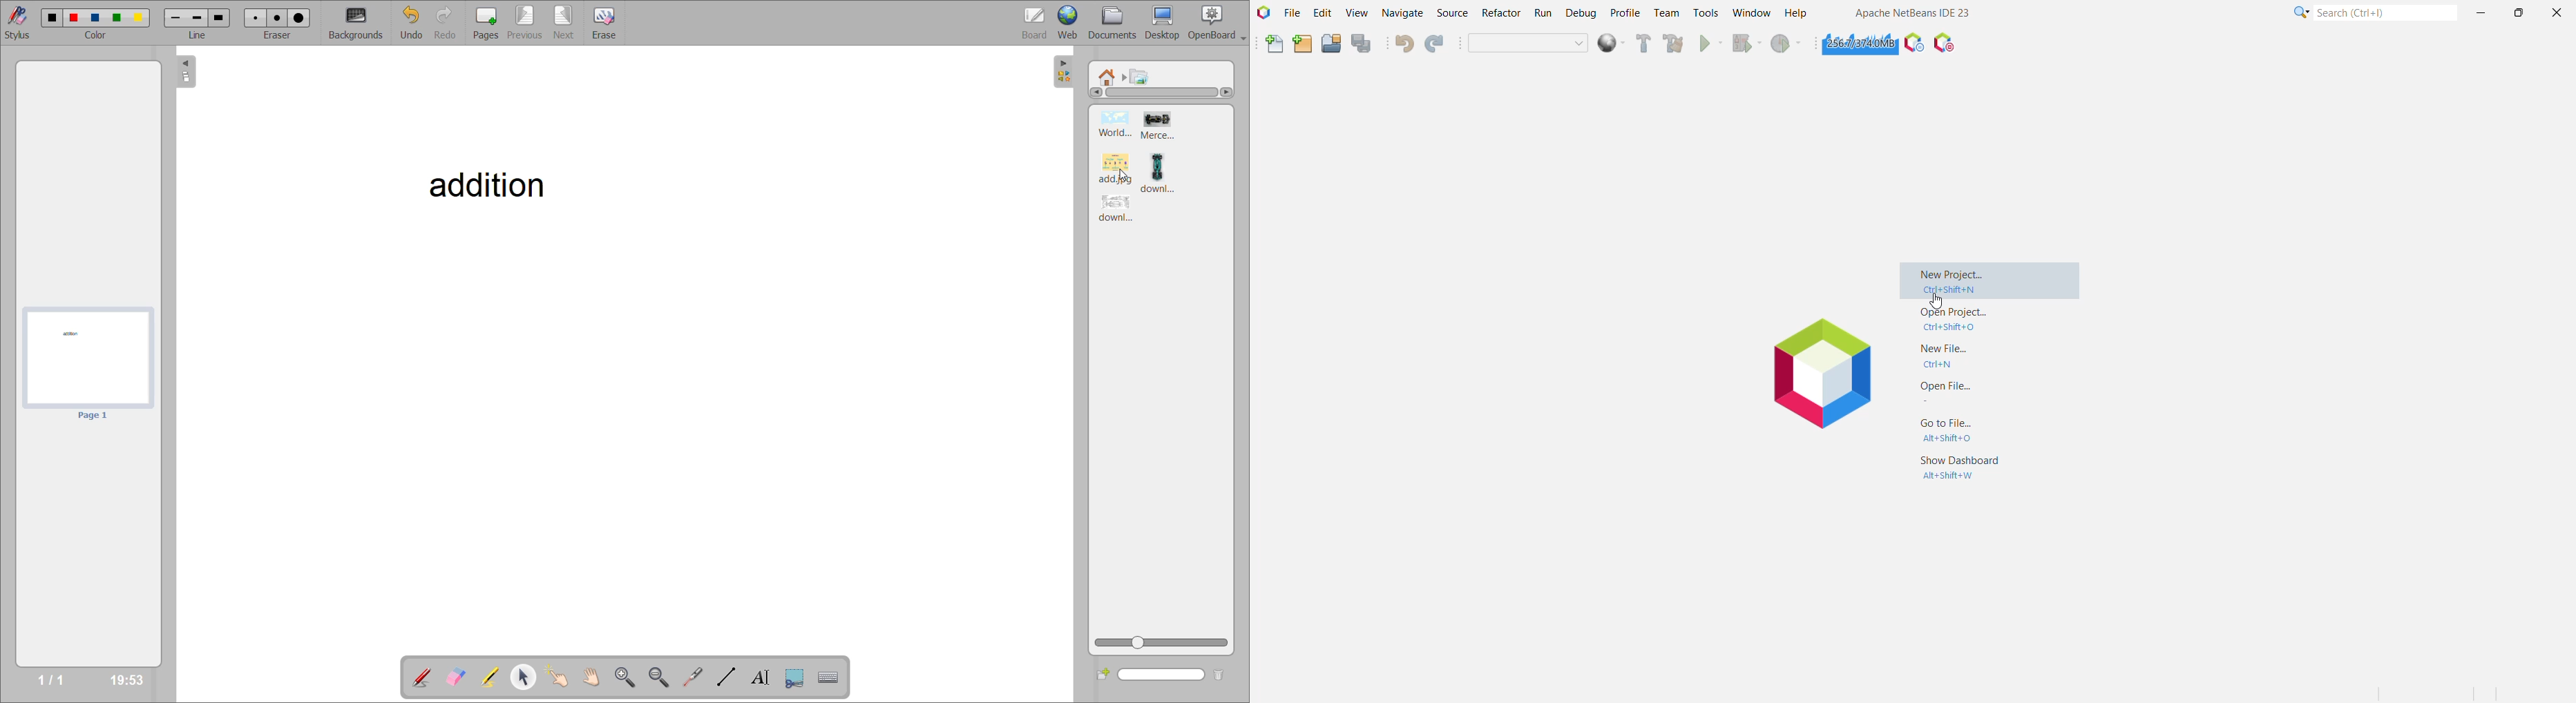 The image size is (2576, 728). Describe the element at coordinates (1219, 23) in the screenshot. I see `openboard` at that location.